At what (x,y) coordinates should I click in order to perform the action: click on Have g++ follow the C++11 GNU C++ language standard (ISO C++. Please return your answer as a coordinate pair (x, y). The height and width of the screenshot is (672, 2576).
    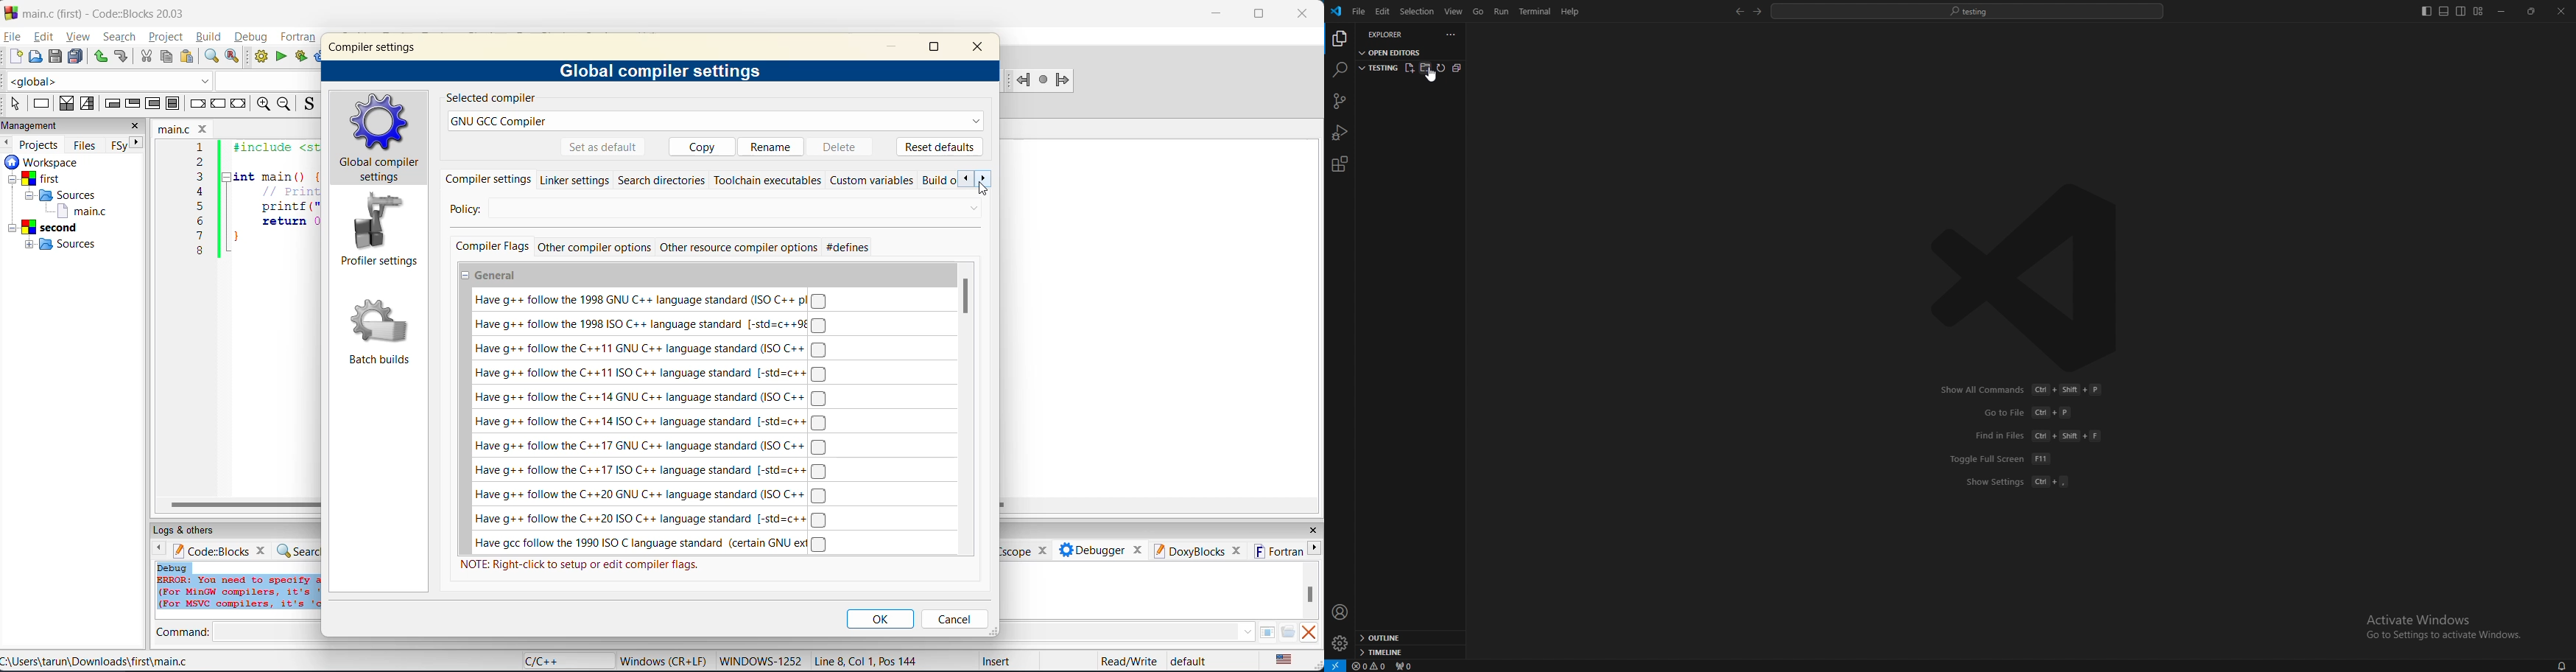
    Looking at the image, I should click on (652, 349).